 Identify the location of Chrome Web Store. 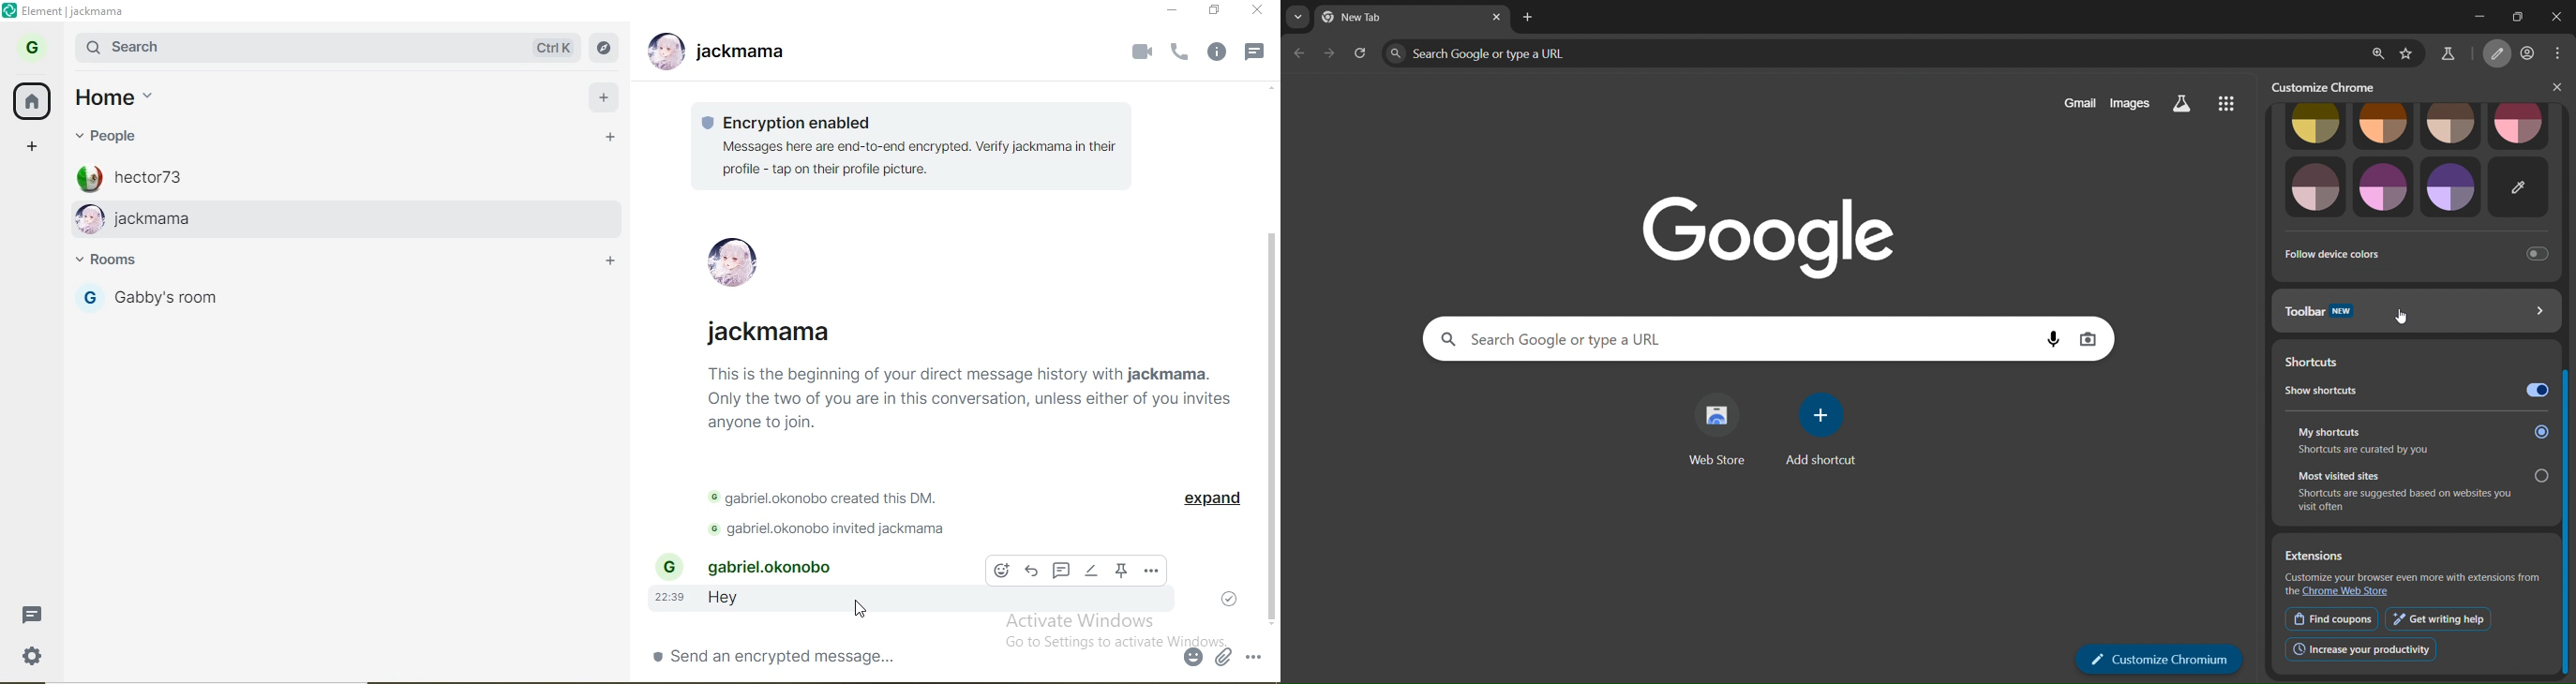
(2347, 590).